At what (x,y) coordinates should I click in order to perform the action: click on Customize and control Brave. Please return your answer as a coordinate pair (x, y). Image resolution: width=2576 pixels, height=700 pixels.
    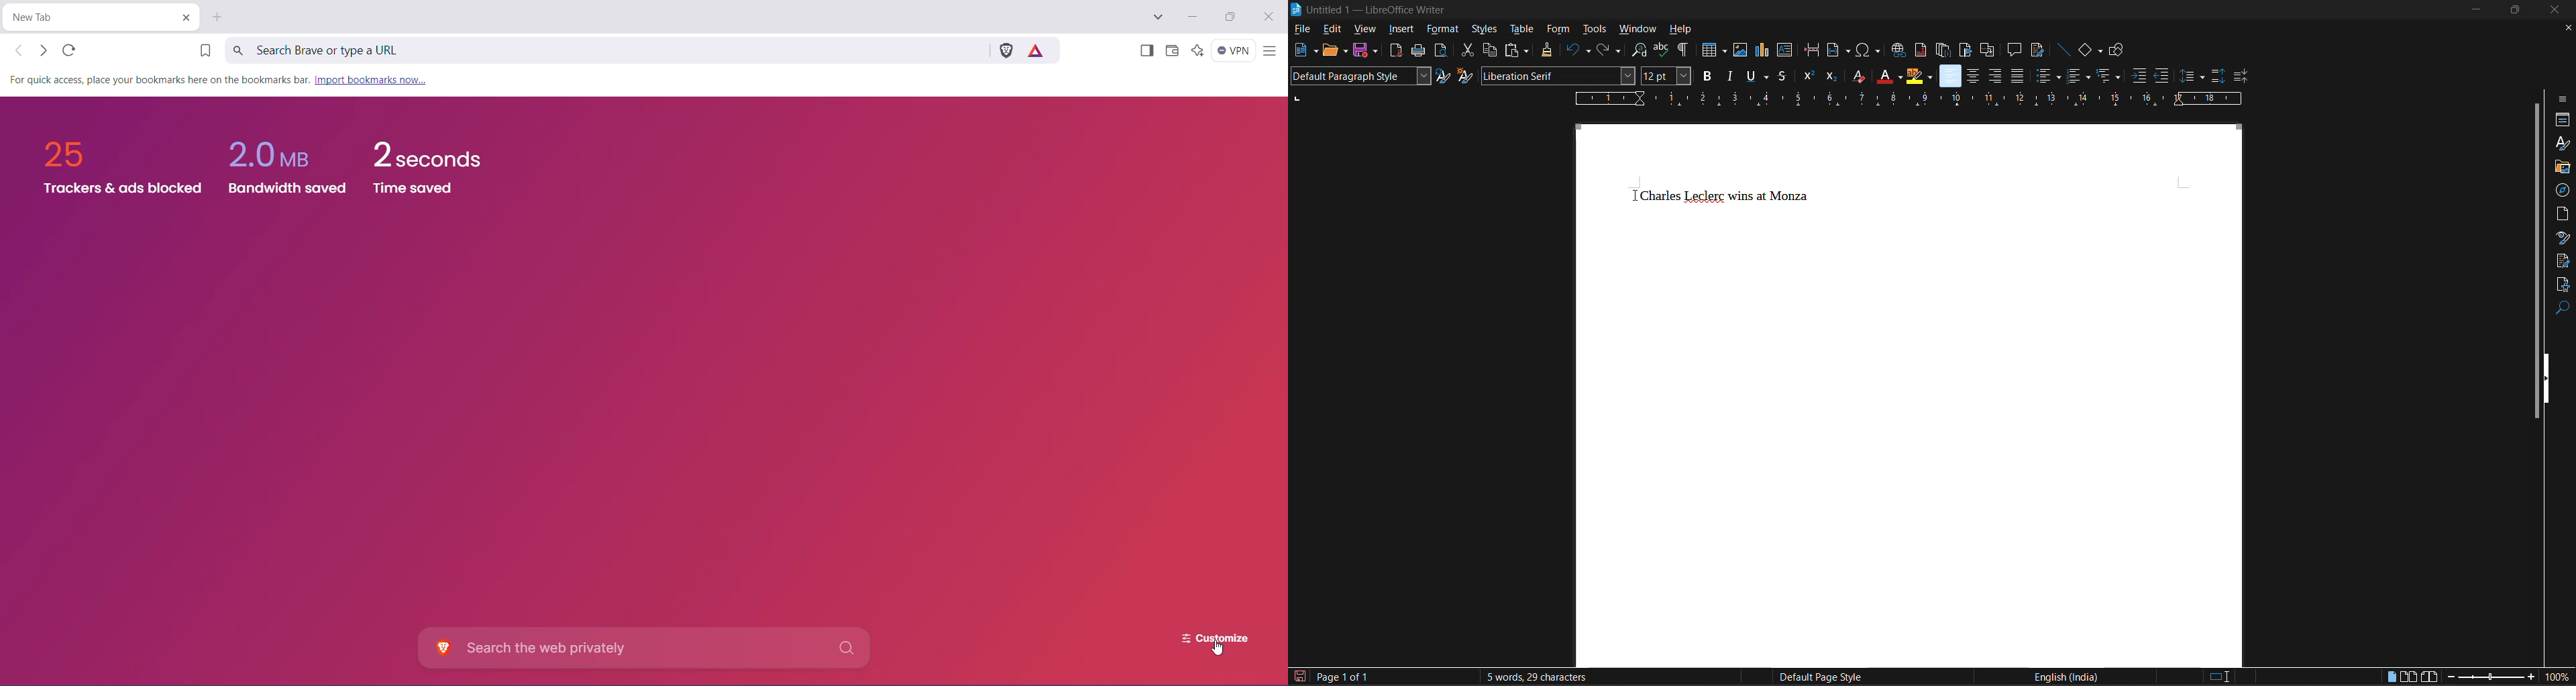
    Looking at the image, I should click on (1269, 52).